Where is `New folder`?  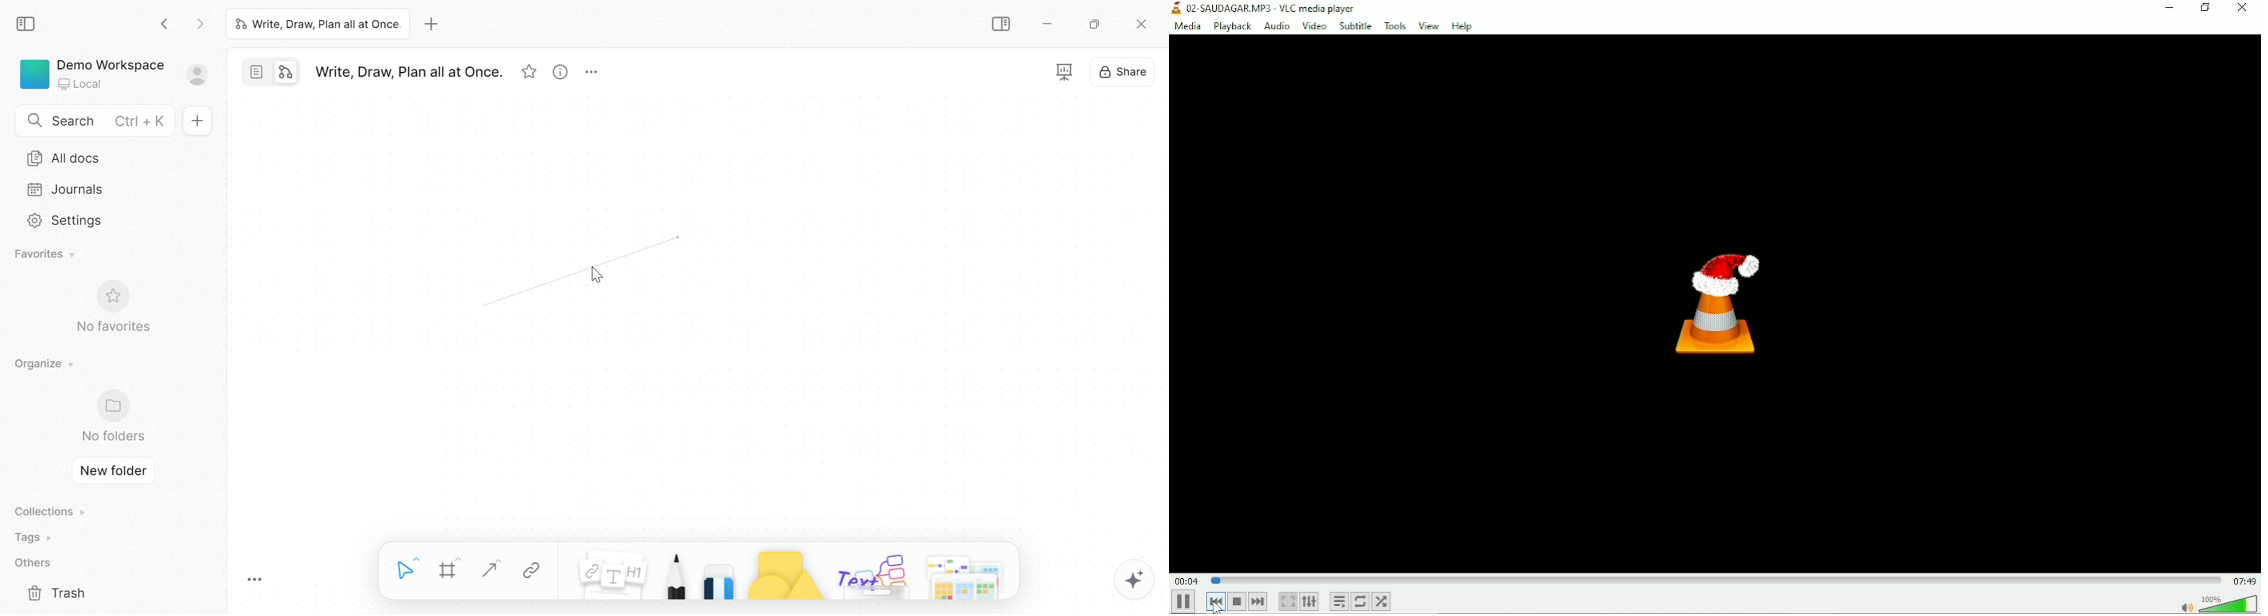
New folder is located at coordinates (114, 471).